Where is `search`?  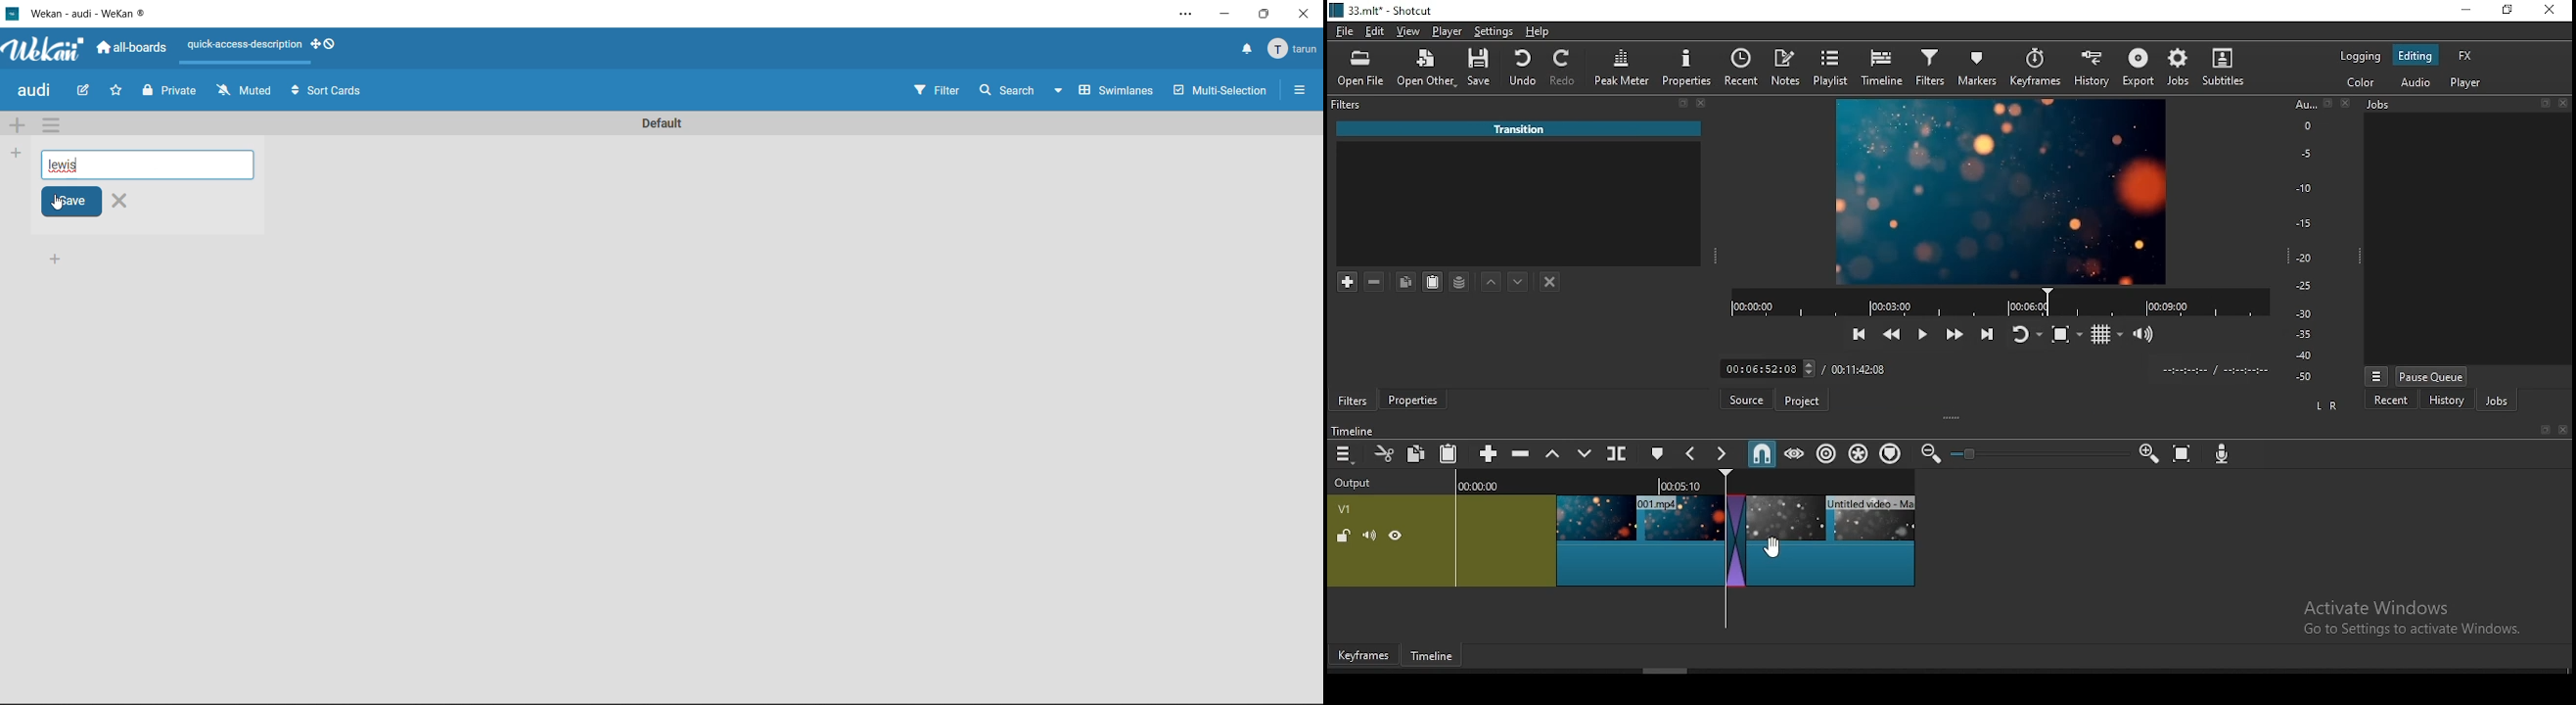
search is located at coordinates (1003, 90).